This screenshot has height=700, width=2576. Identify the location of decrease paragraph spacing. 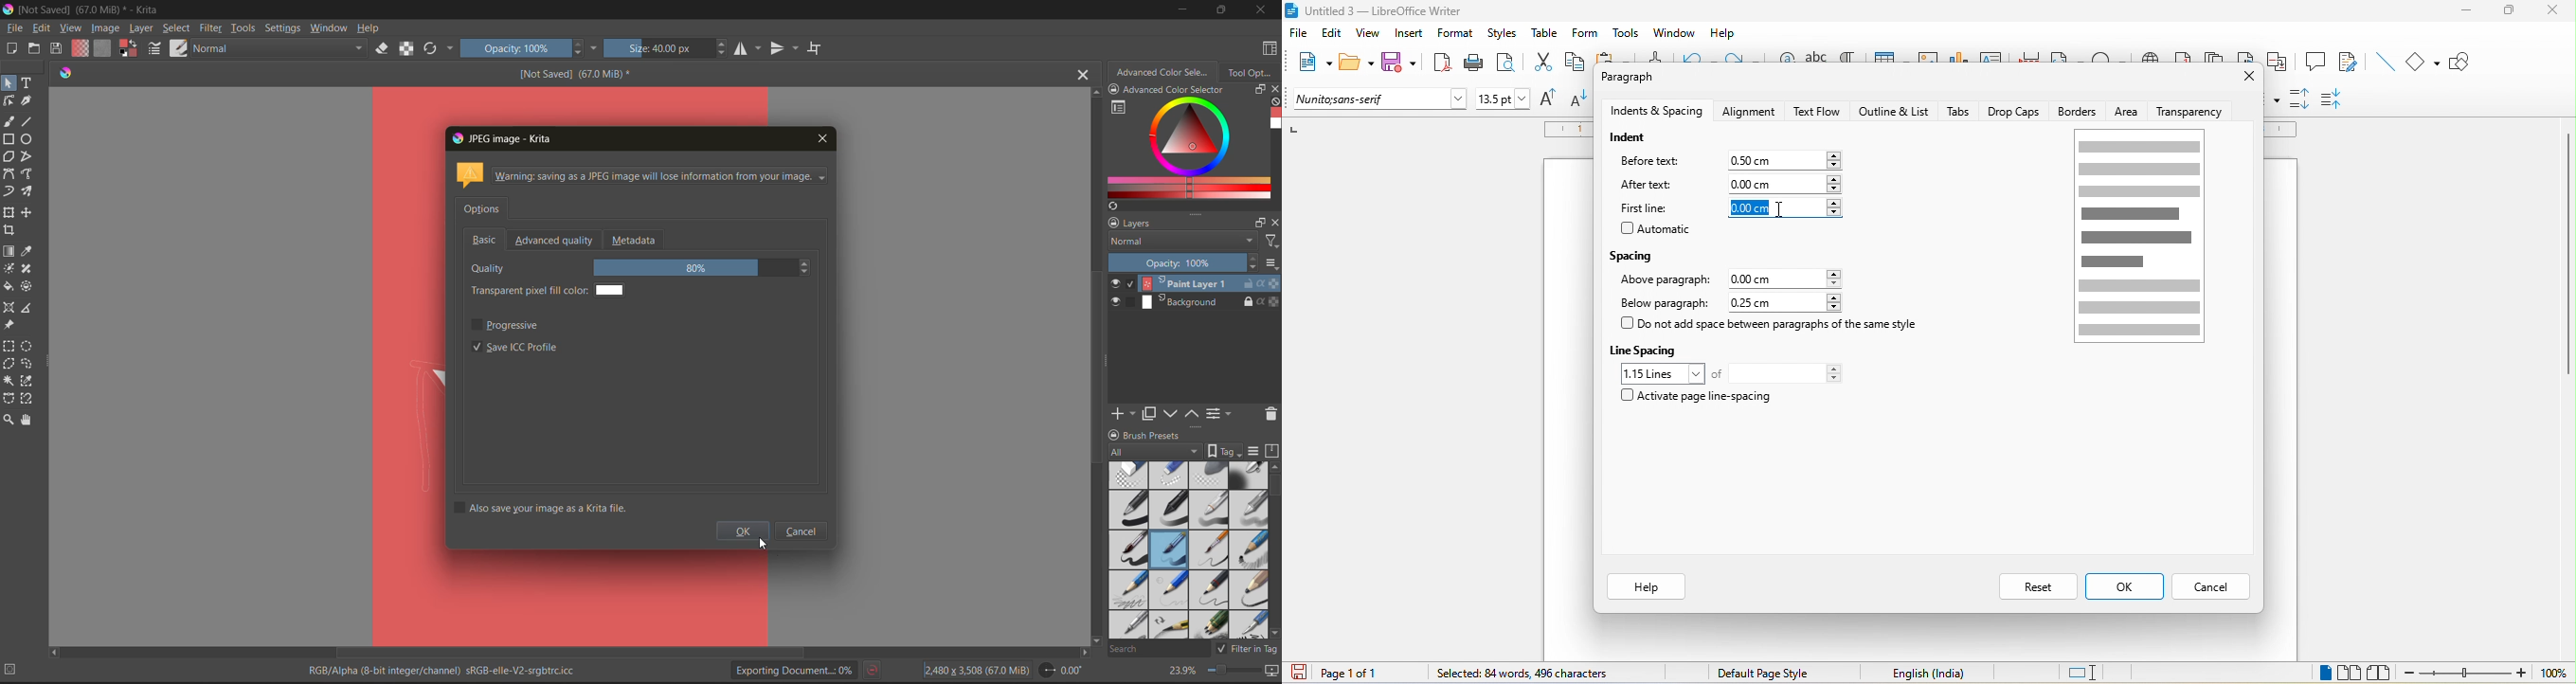
(2335, 99).